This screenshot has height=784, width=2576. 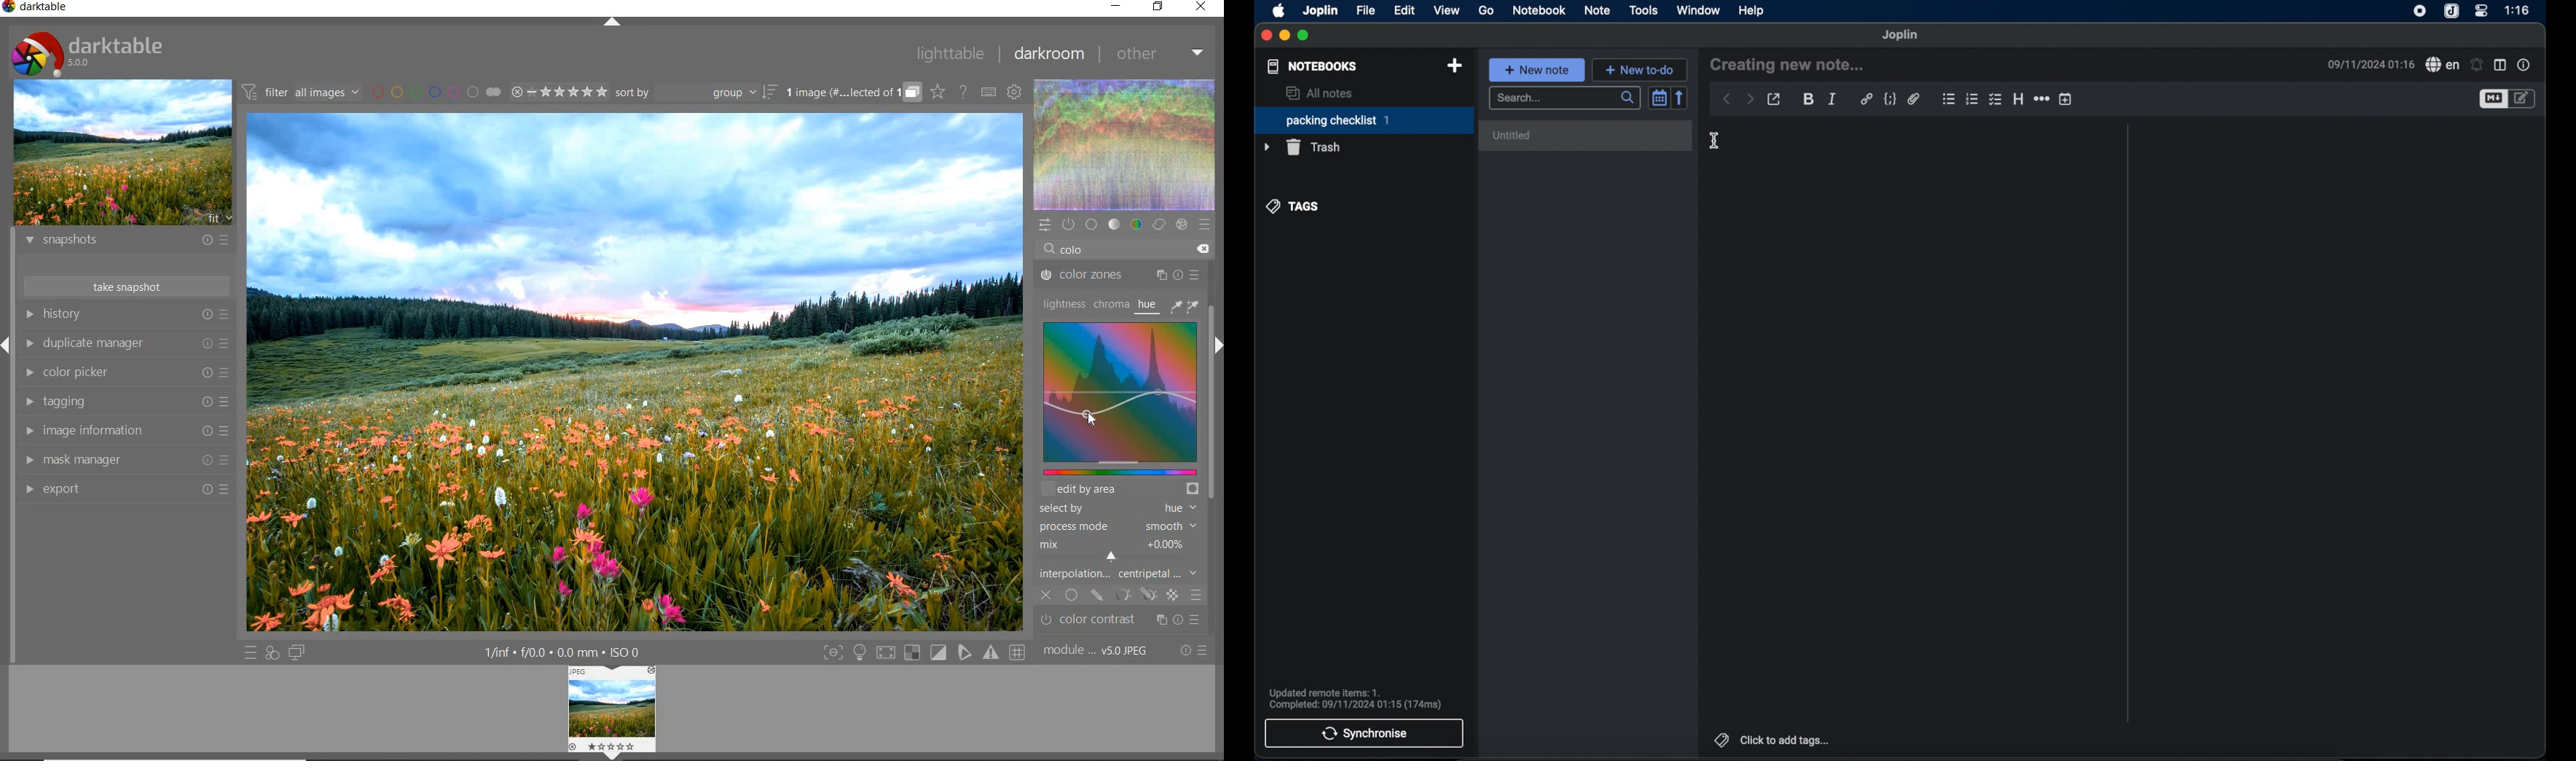 What do you see at coordinates (1405, 10) in the screenshot?
I see `edit` at bounding box center [1405, 10].